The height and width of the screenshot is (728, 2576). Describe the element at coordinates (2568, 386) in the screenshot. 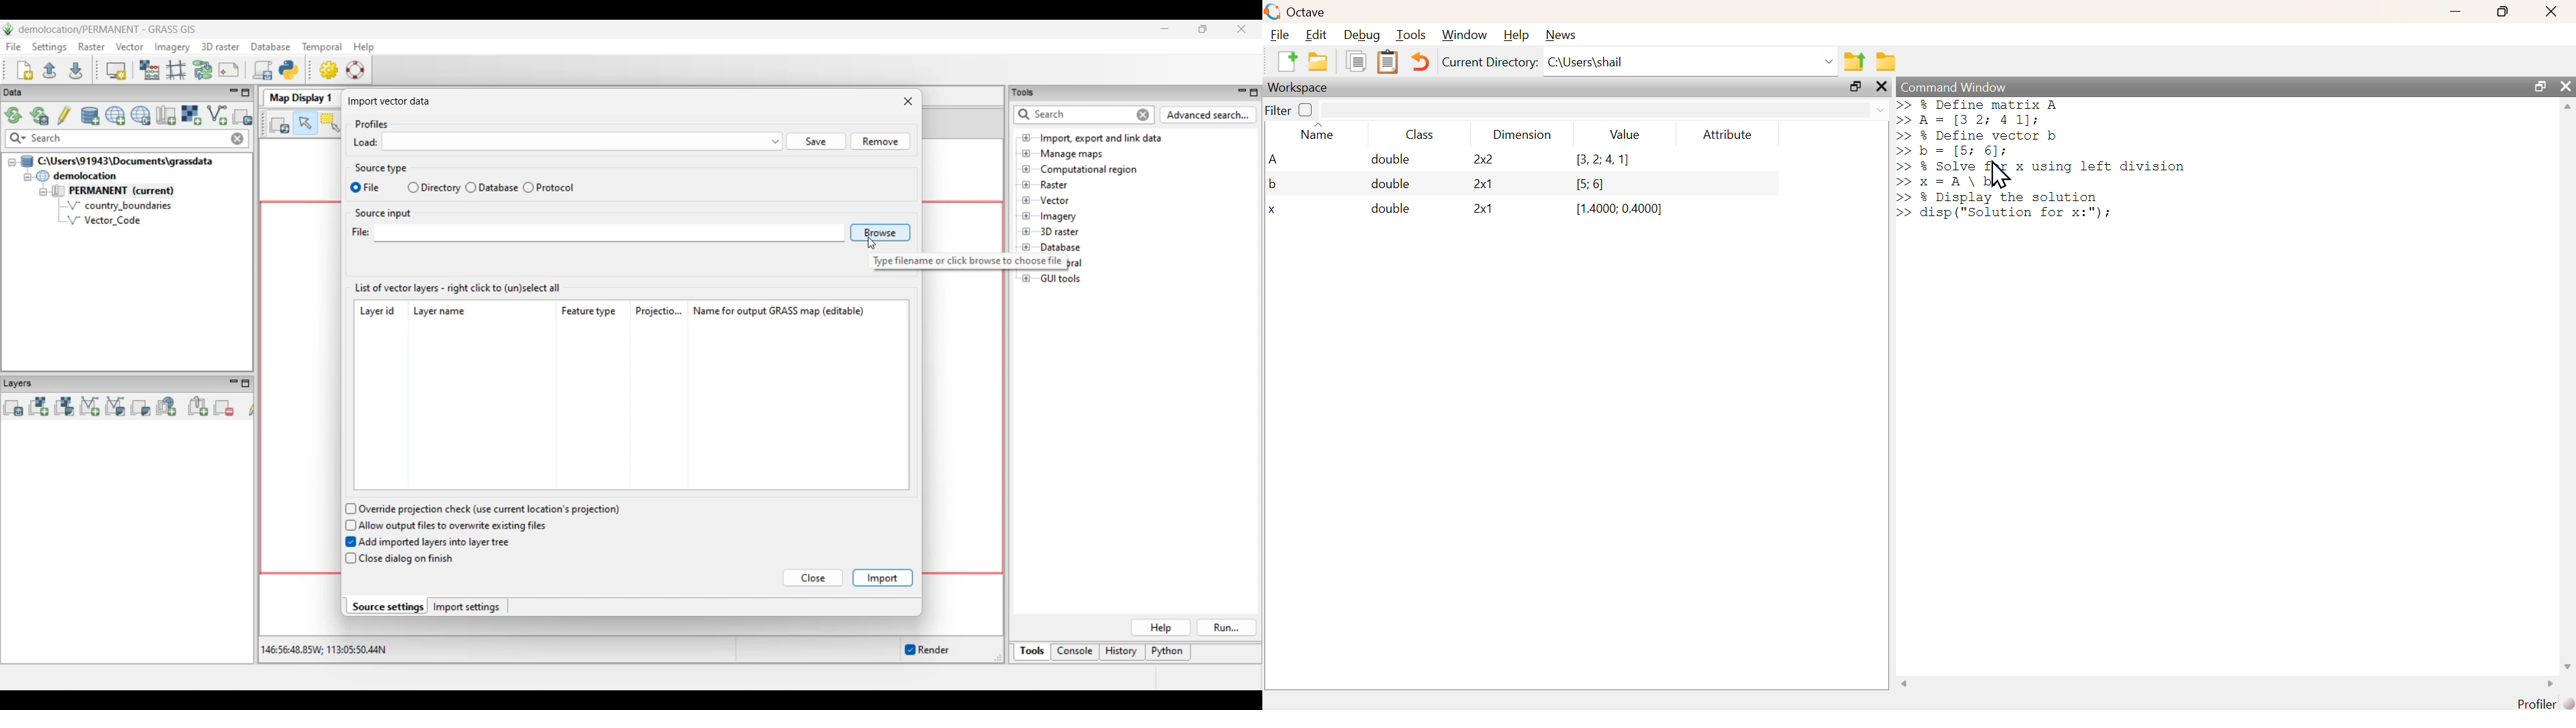

I see `scrollbar` at that location.